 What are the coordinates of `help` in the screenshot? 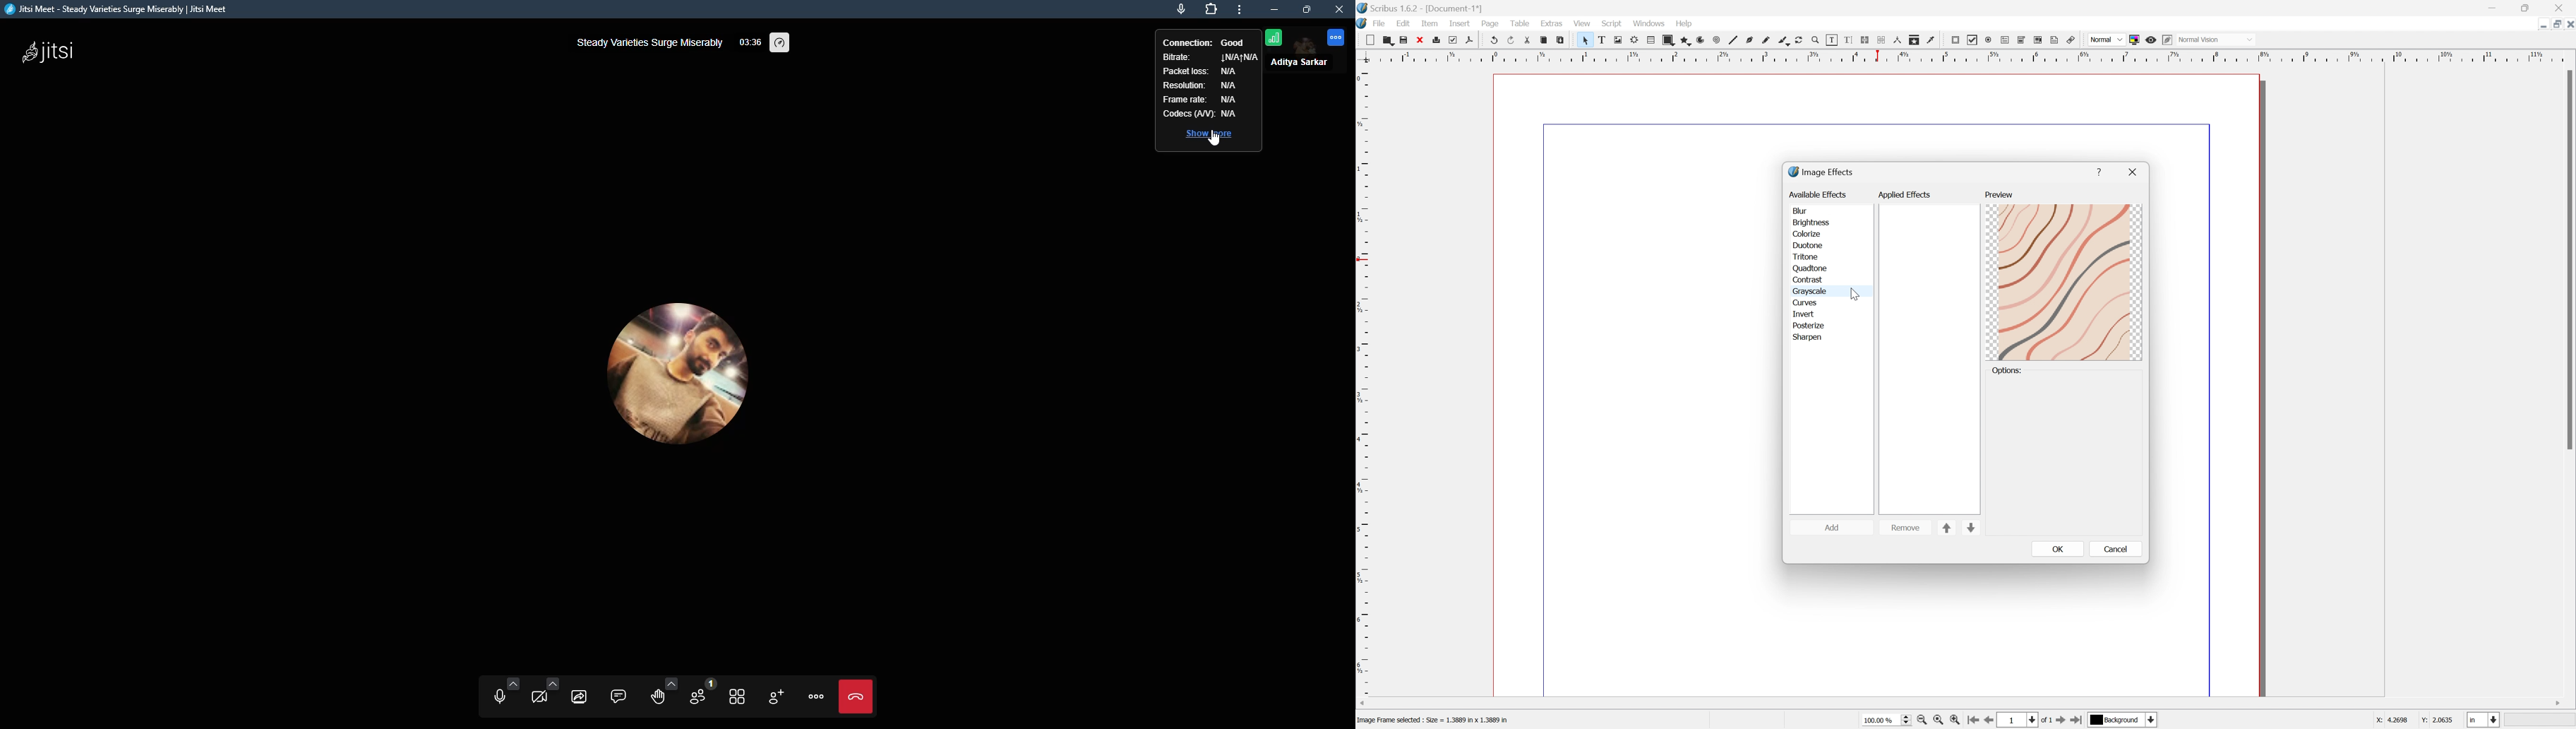 It's located at (2099, 168).